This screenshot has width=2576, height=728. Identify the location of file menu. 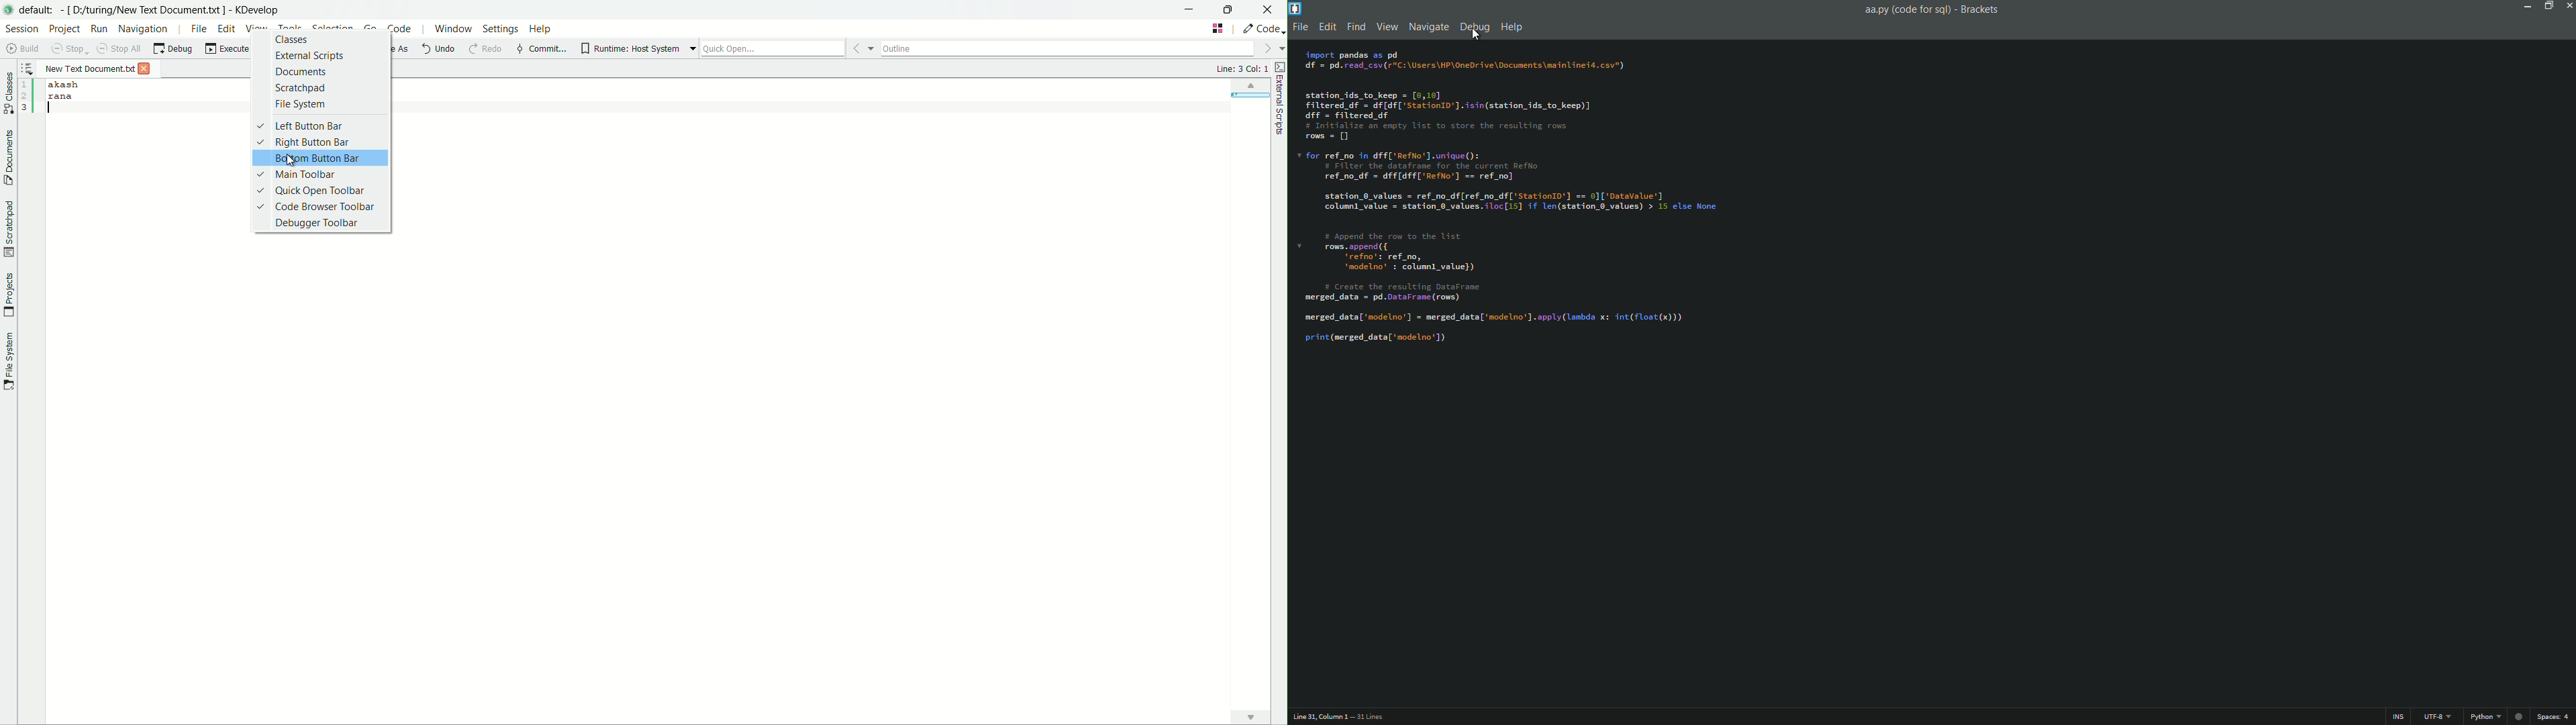
(1301, 26).